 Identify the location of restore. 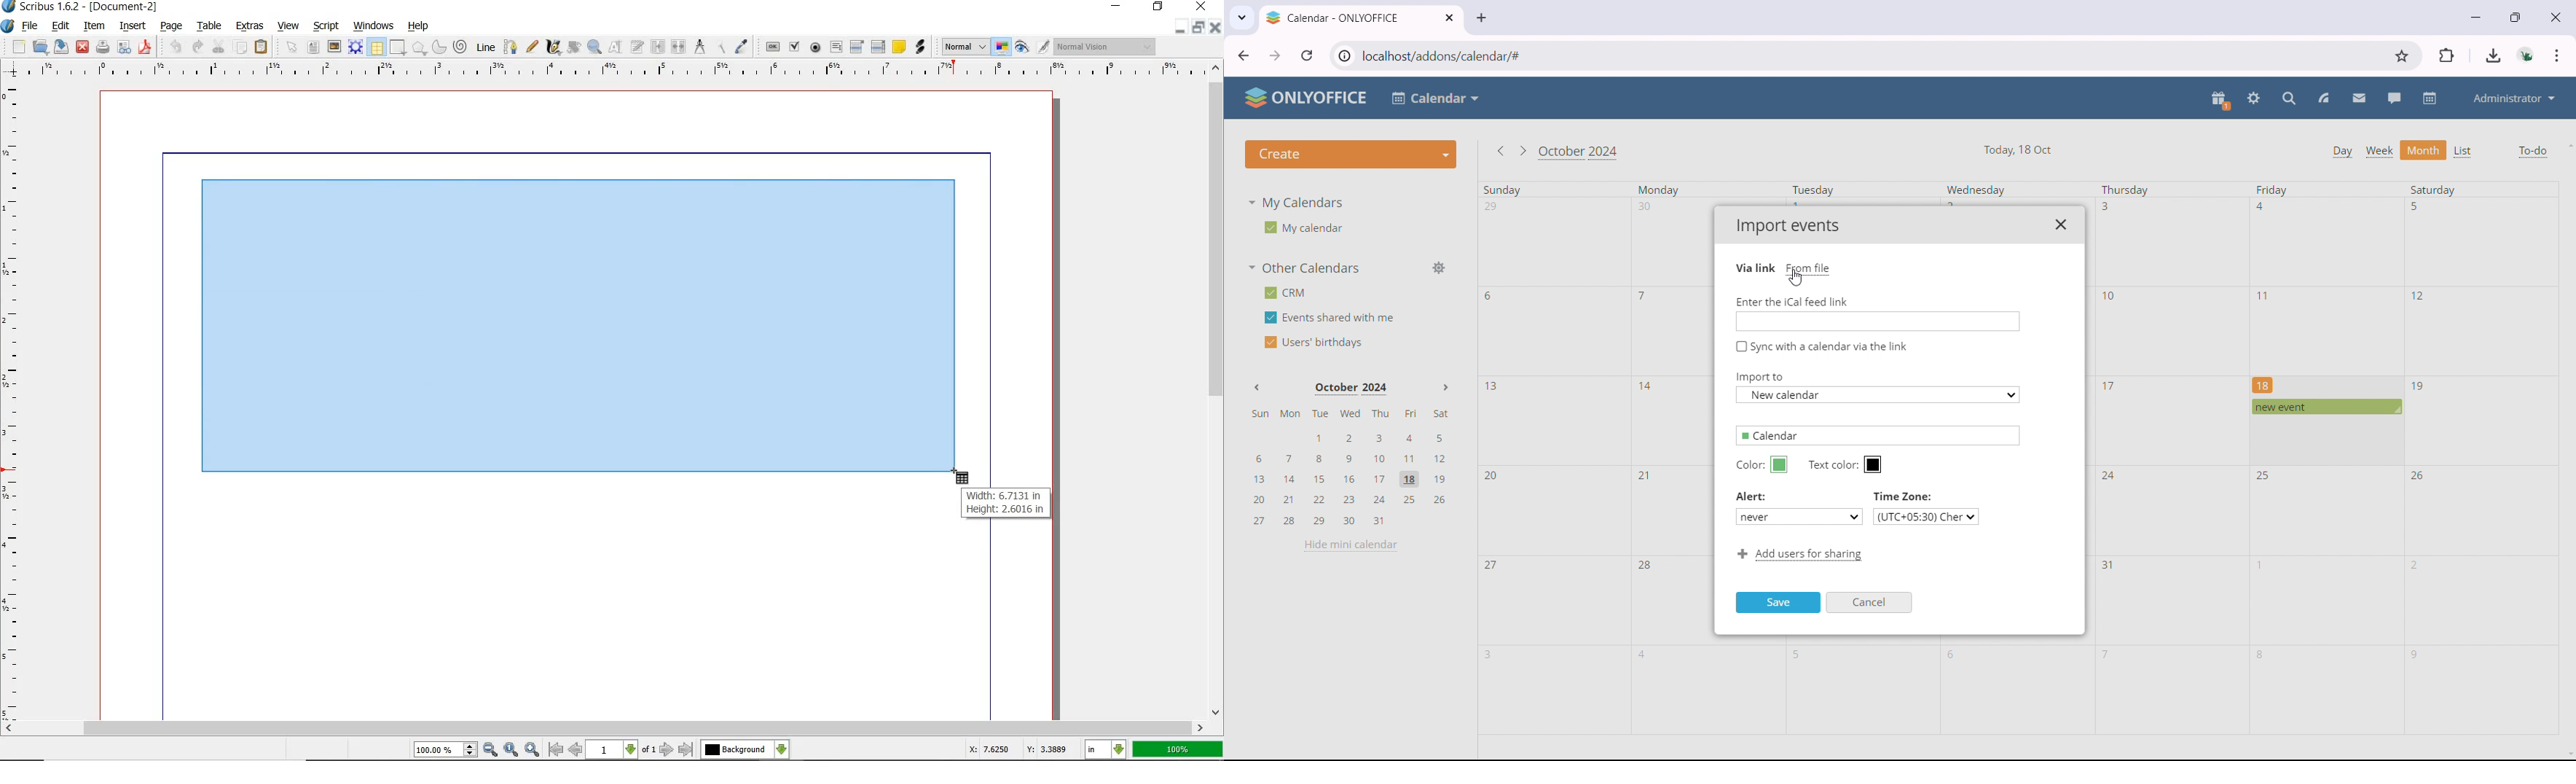
(1158, 7).